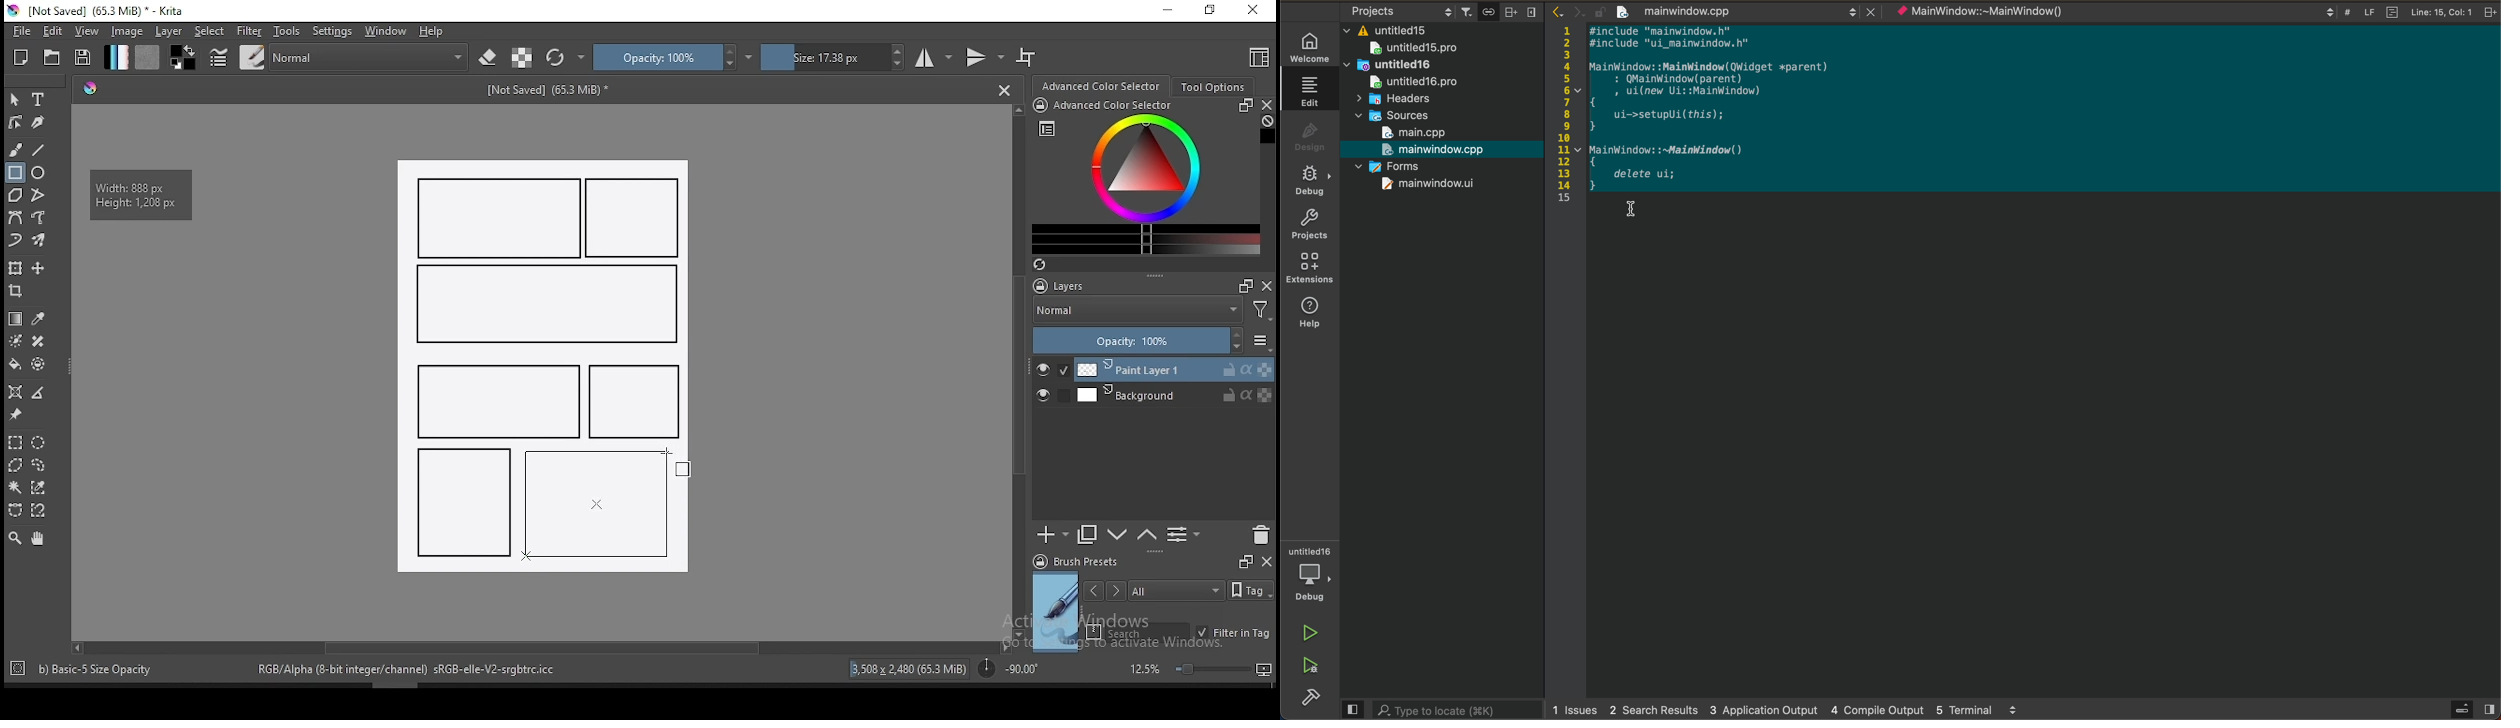 The height and width of the screenshot is (728, 2520). What do you see at coordinates (210, 31) in the screenshot?
I see `select` at bounding box center [210, 31].